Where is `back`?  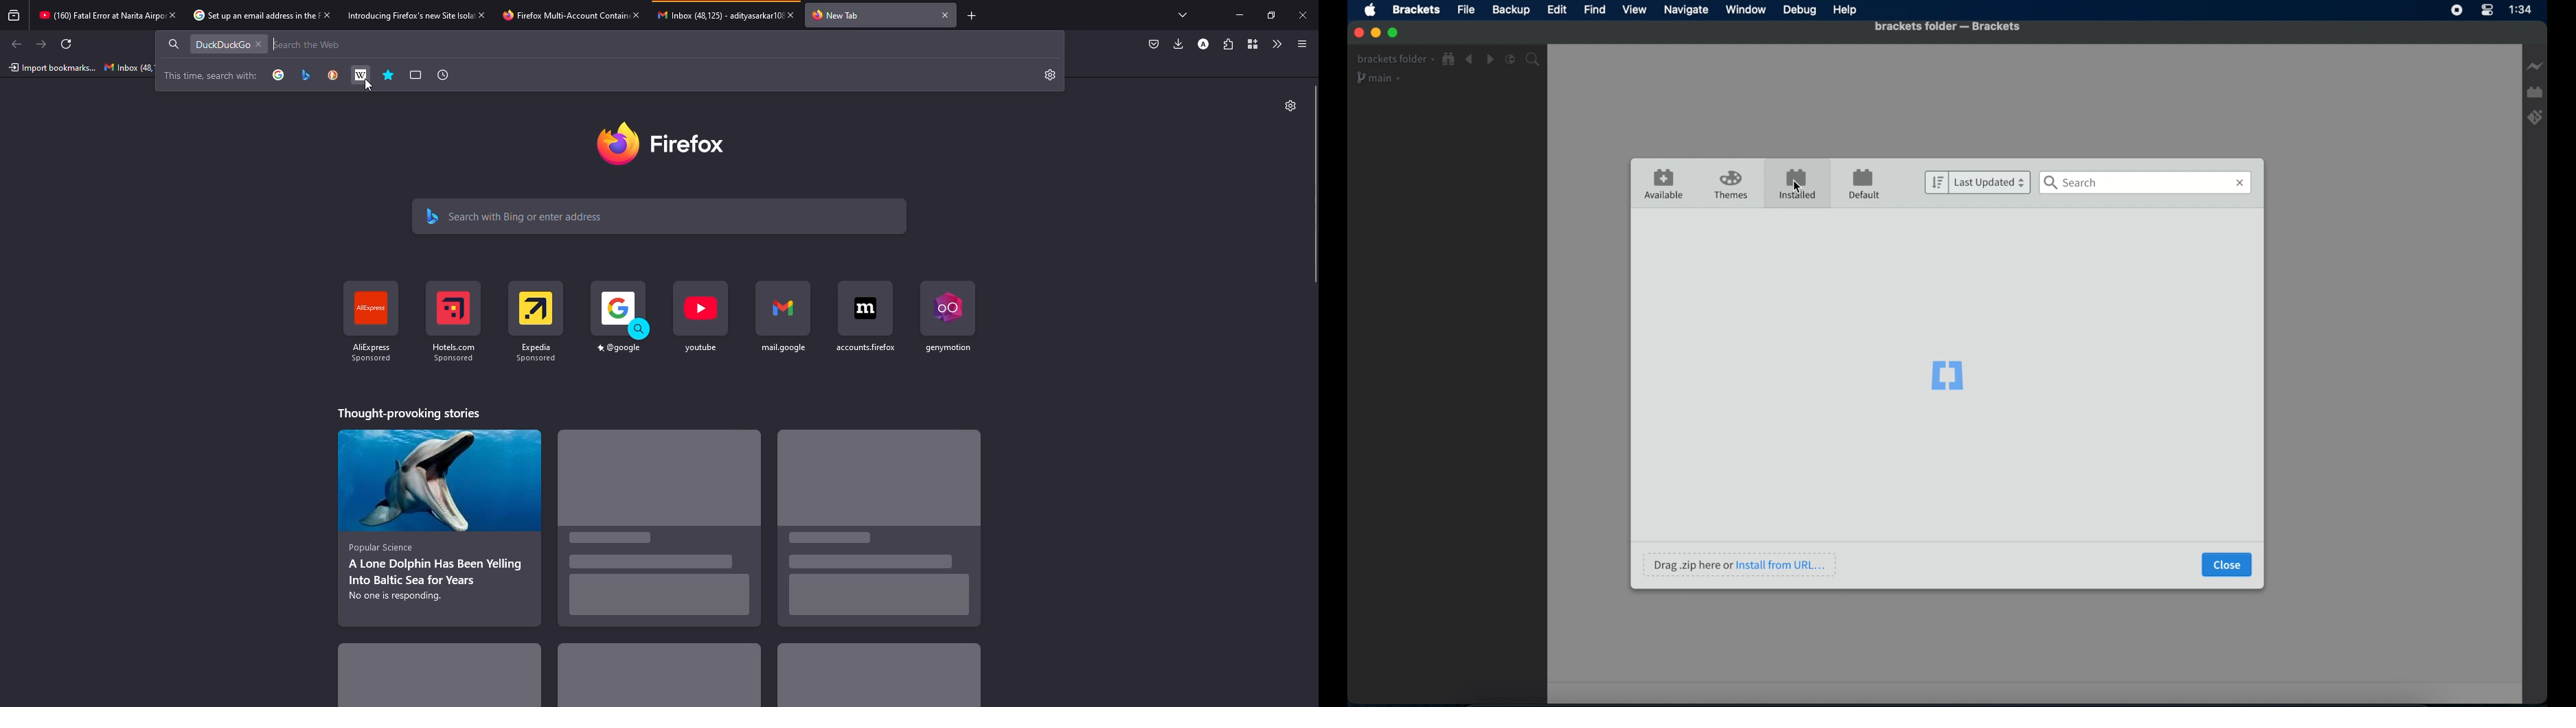
back is located at coordinates (18, 45).